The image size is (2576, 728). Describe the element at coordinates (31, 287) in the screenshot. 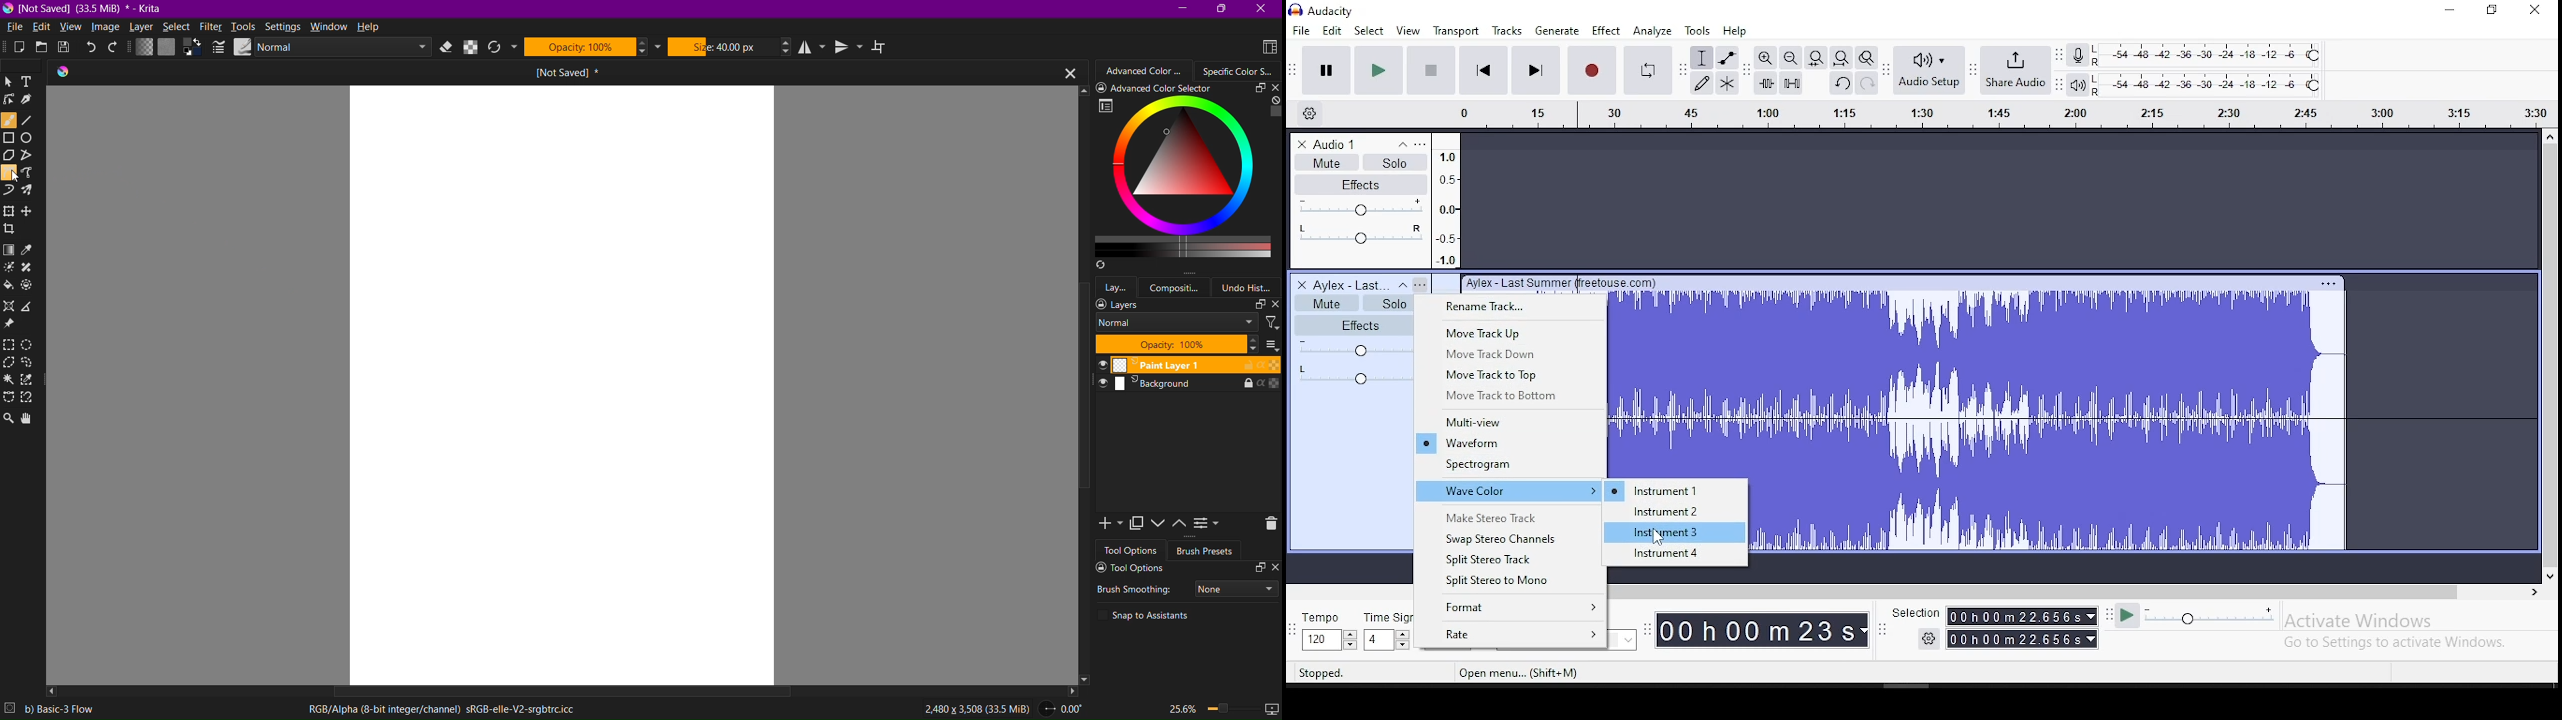

I see `Enclose and fill tool` at that location.